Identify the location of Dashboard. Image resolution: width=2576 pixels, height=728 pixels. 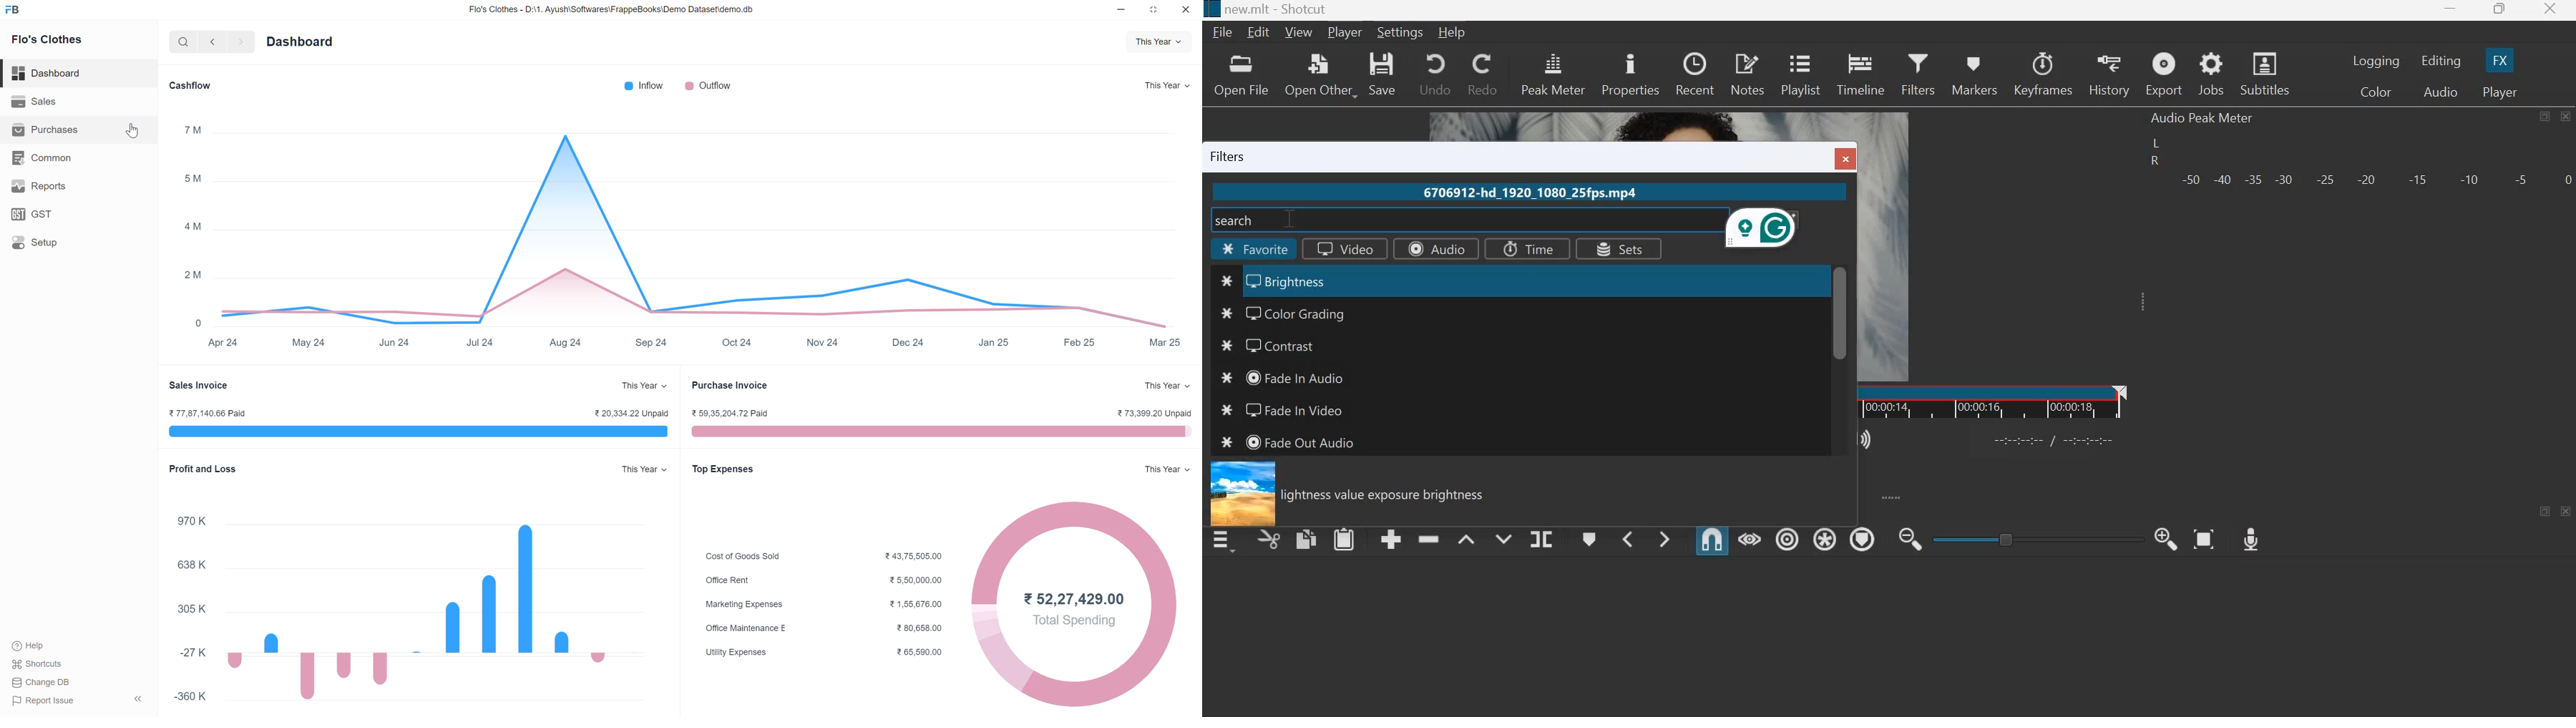
(47, 71).